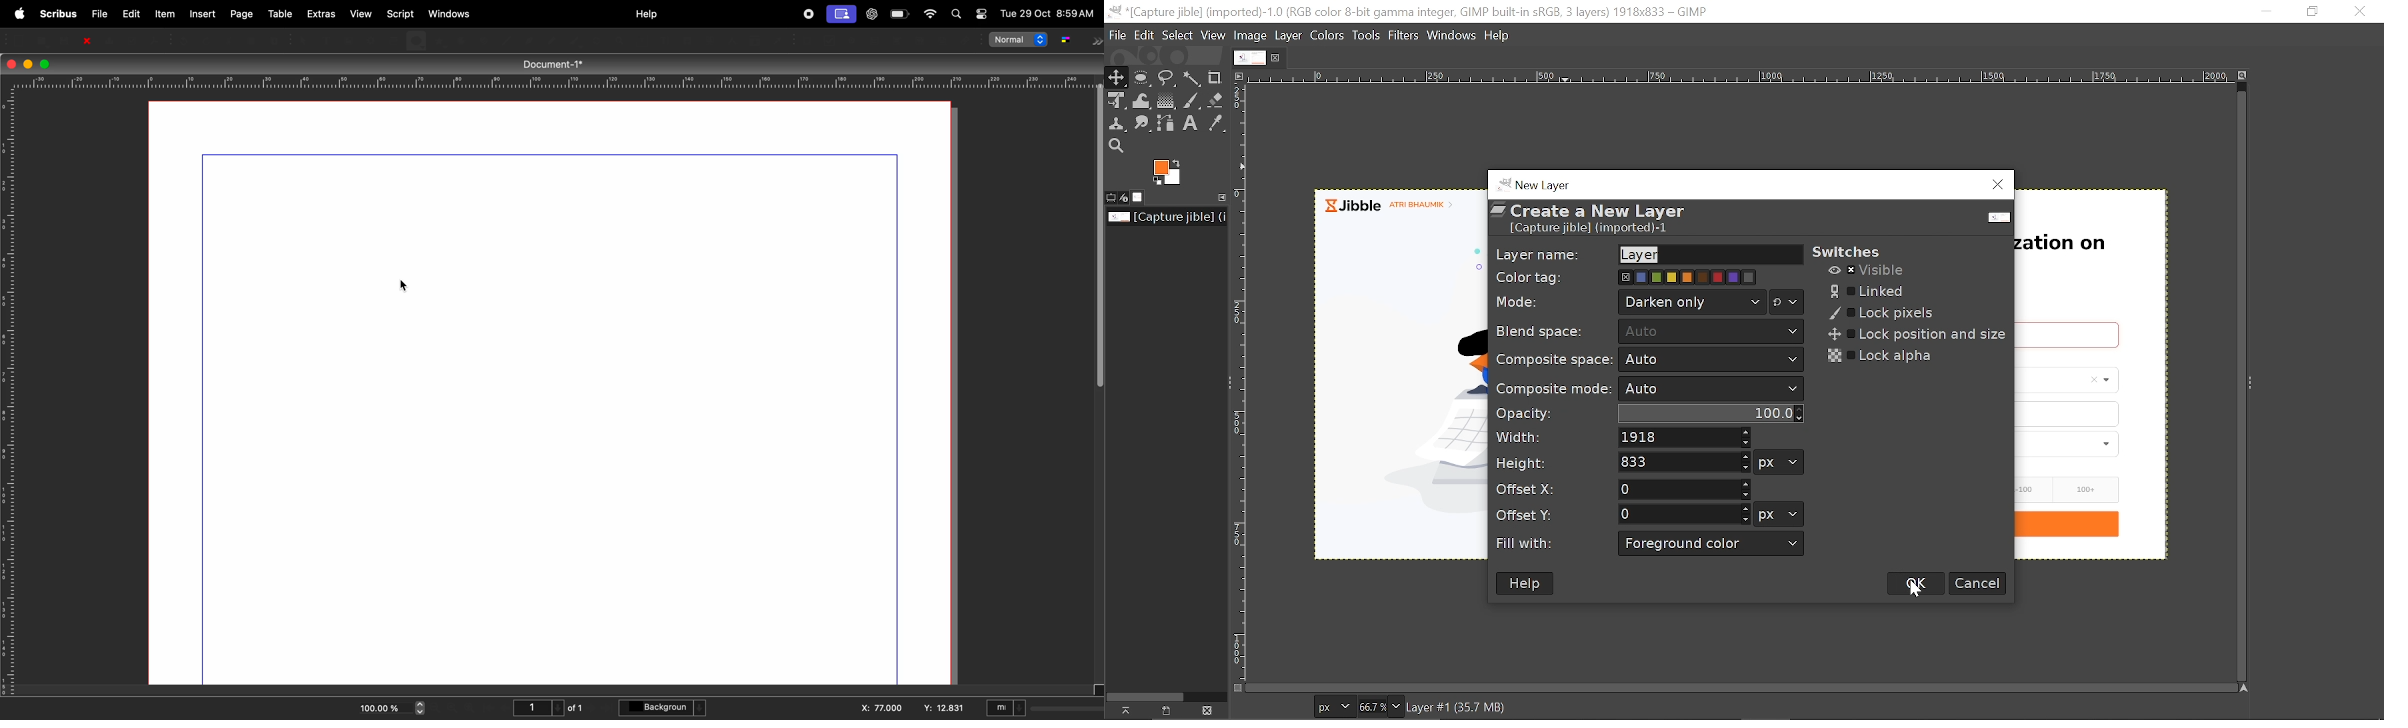 The width and height of the screenshot is (2408, 728). I want to click on Help, so click(1524, 582).